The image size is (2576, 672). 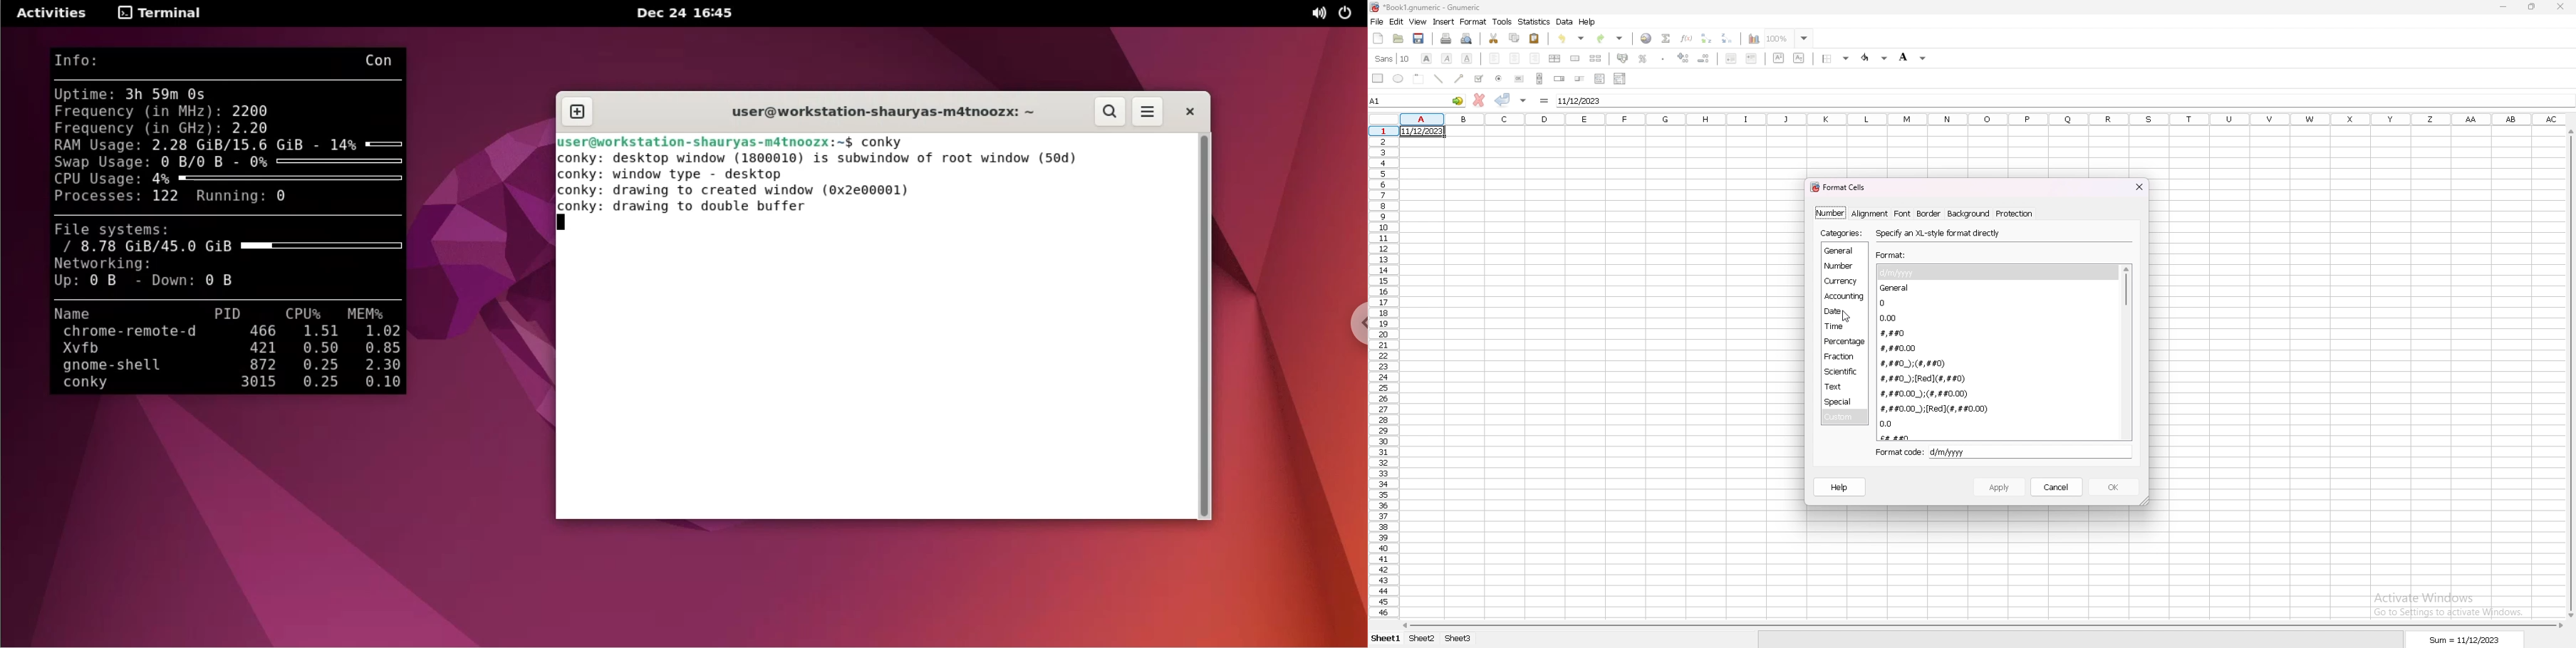 I want to click on zoom, so click(x=1789, y=38).